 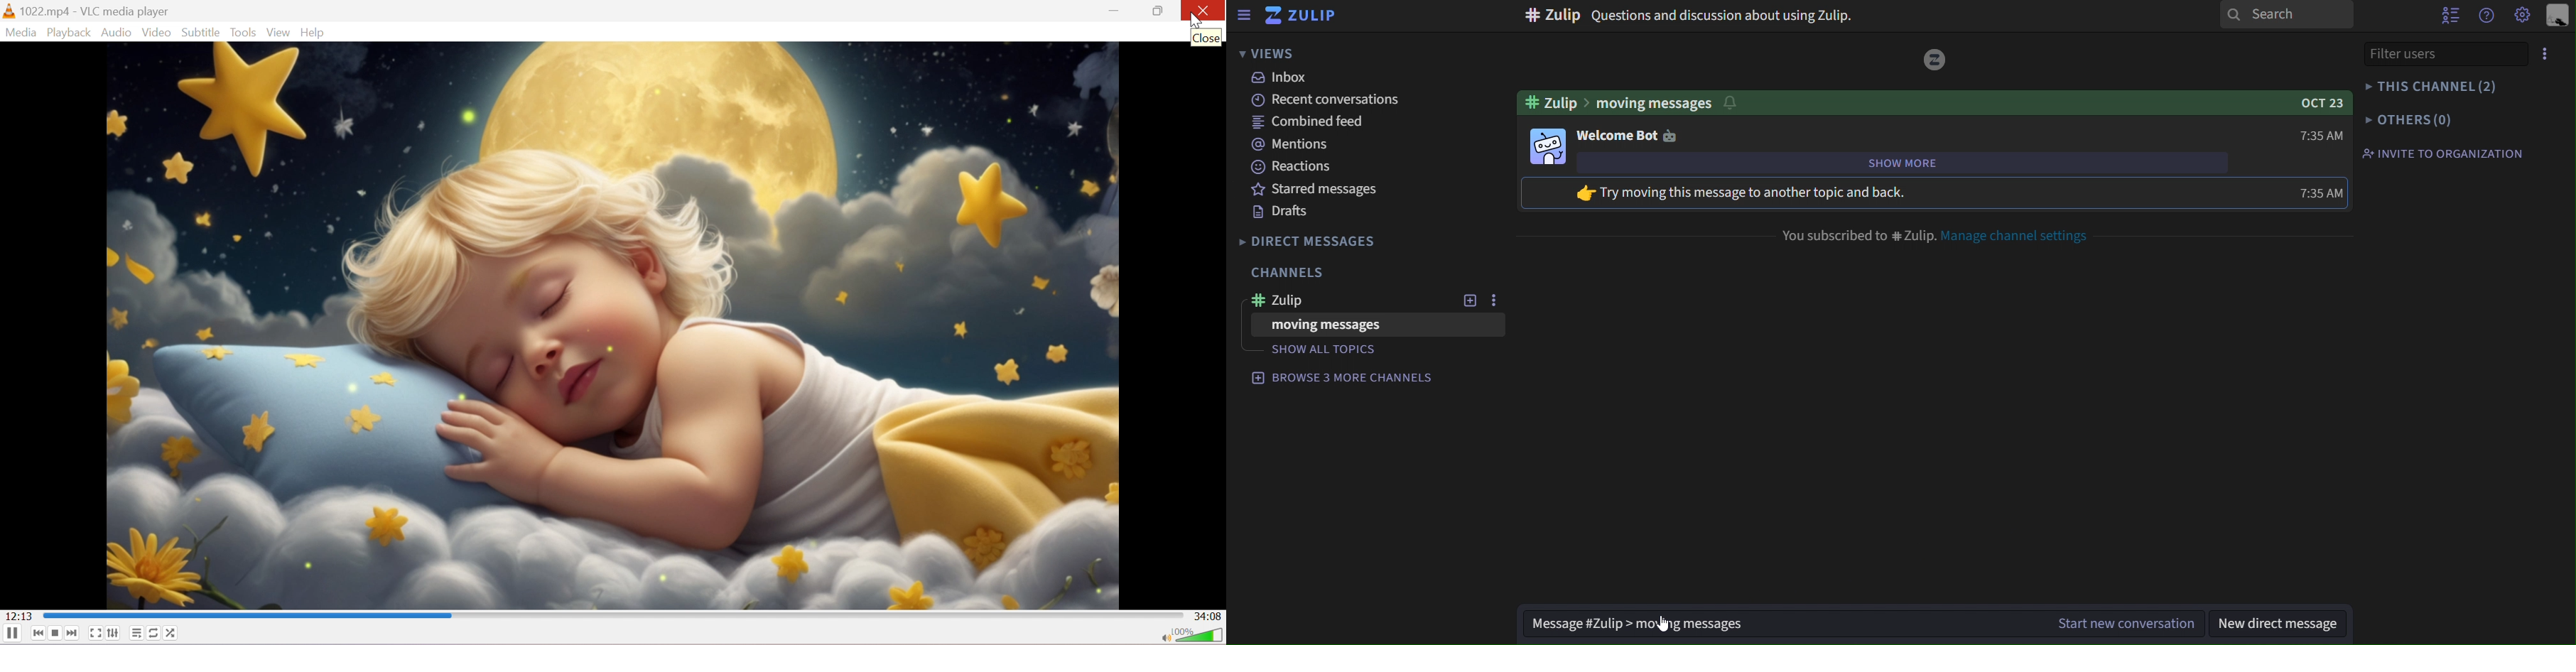 What do you see at coordinates (1331, 102) in the screenshot?
I see `recent conversations` at bounding box center [1331, 102].